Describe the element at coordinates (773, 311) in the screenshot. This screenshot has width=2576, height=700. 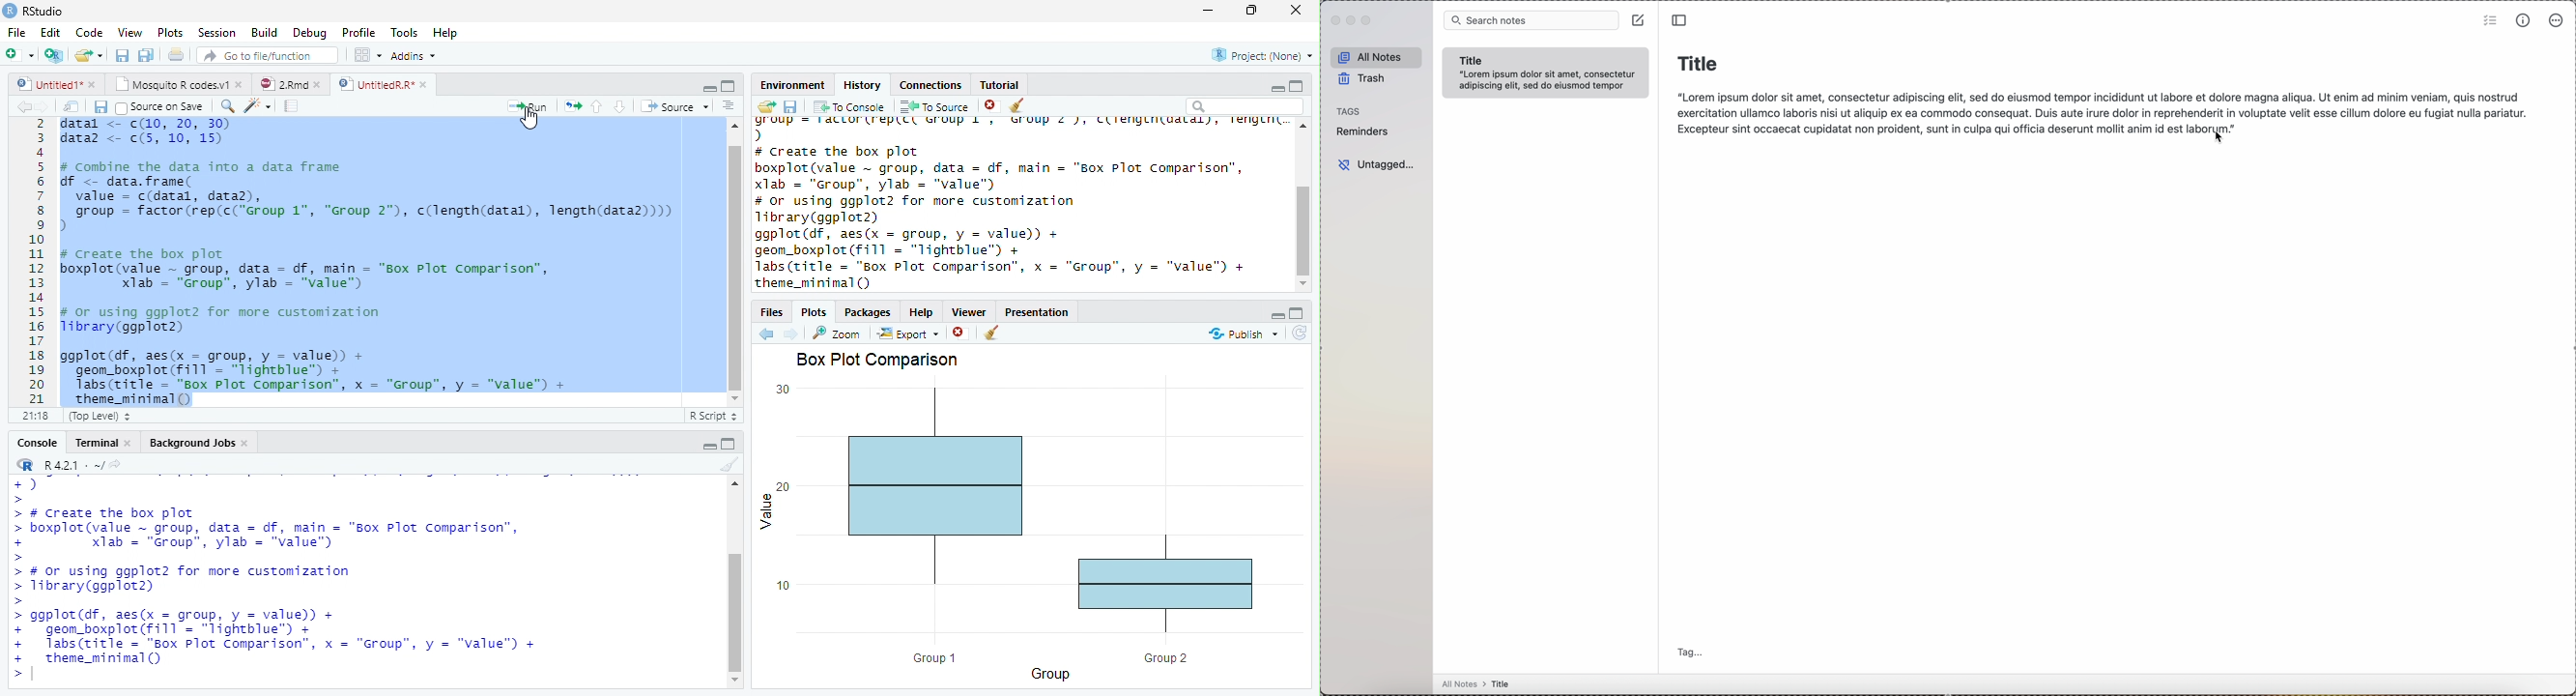
I see `Files` at that location.